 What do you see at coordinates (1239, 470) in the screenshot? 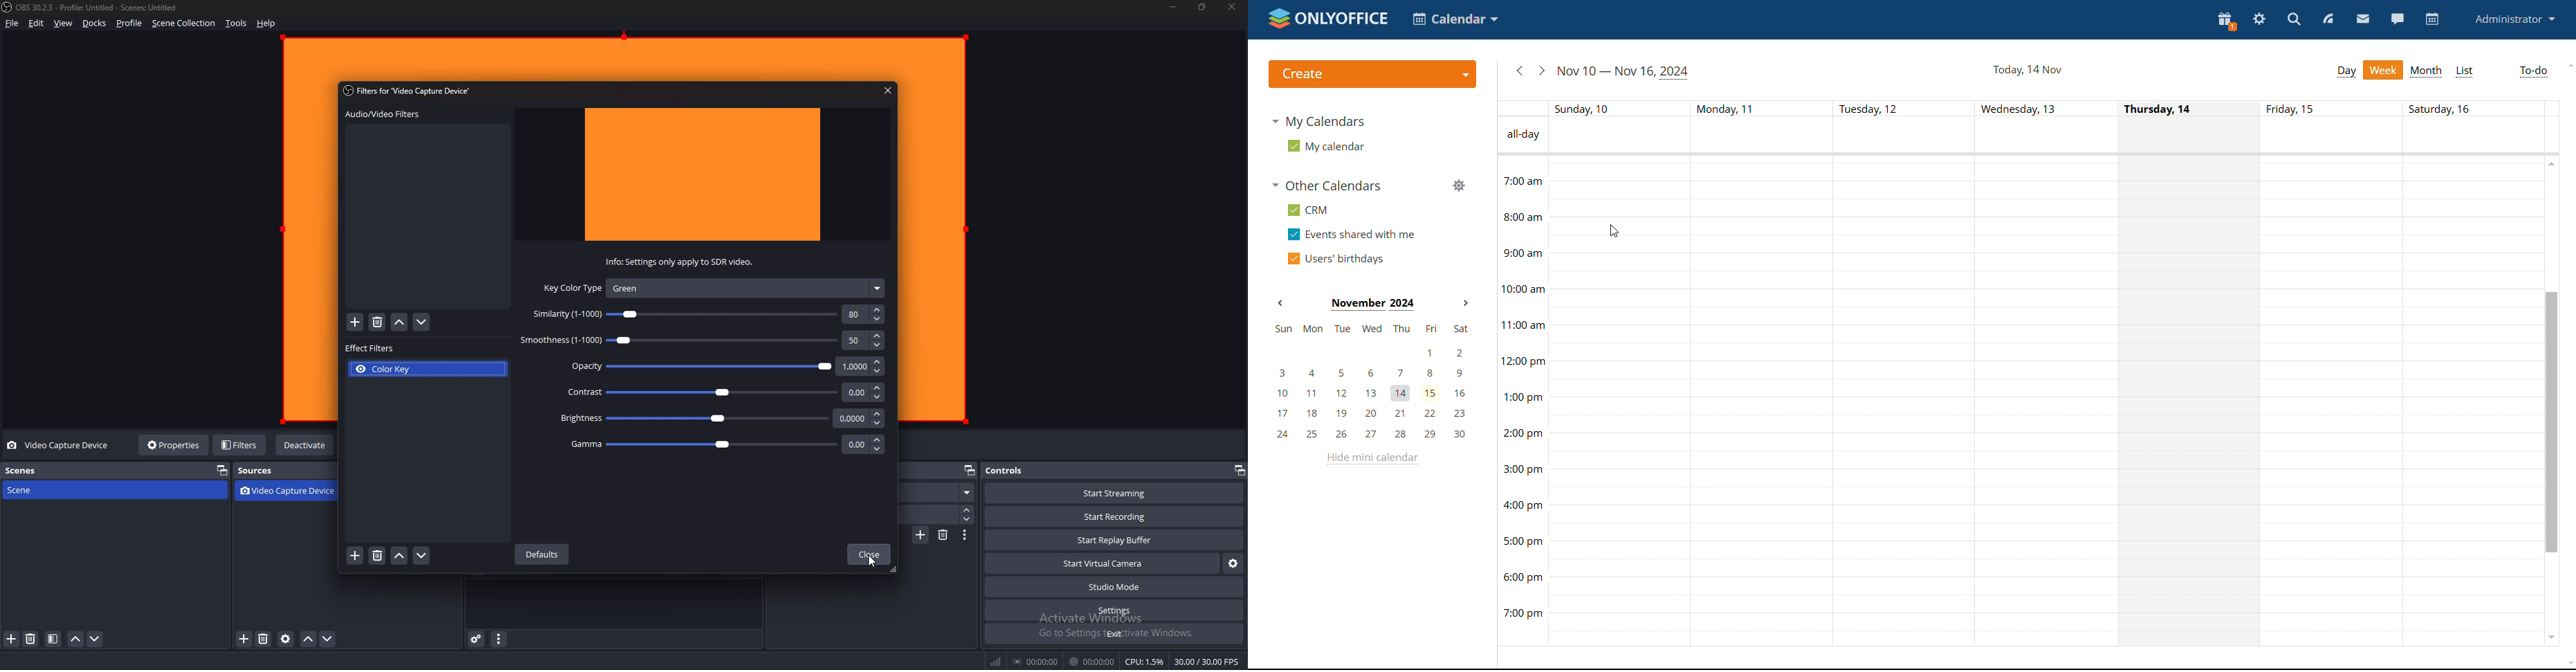
I see `pop out` at bounding box center [1239, 470].